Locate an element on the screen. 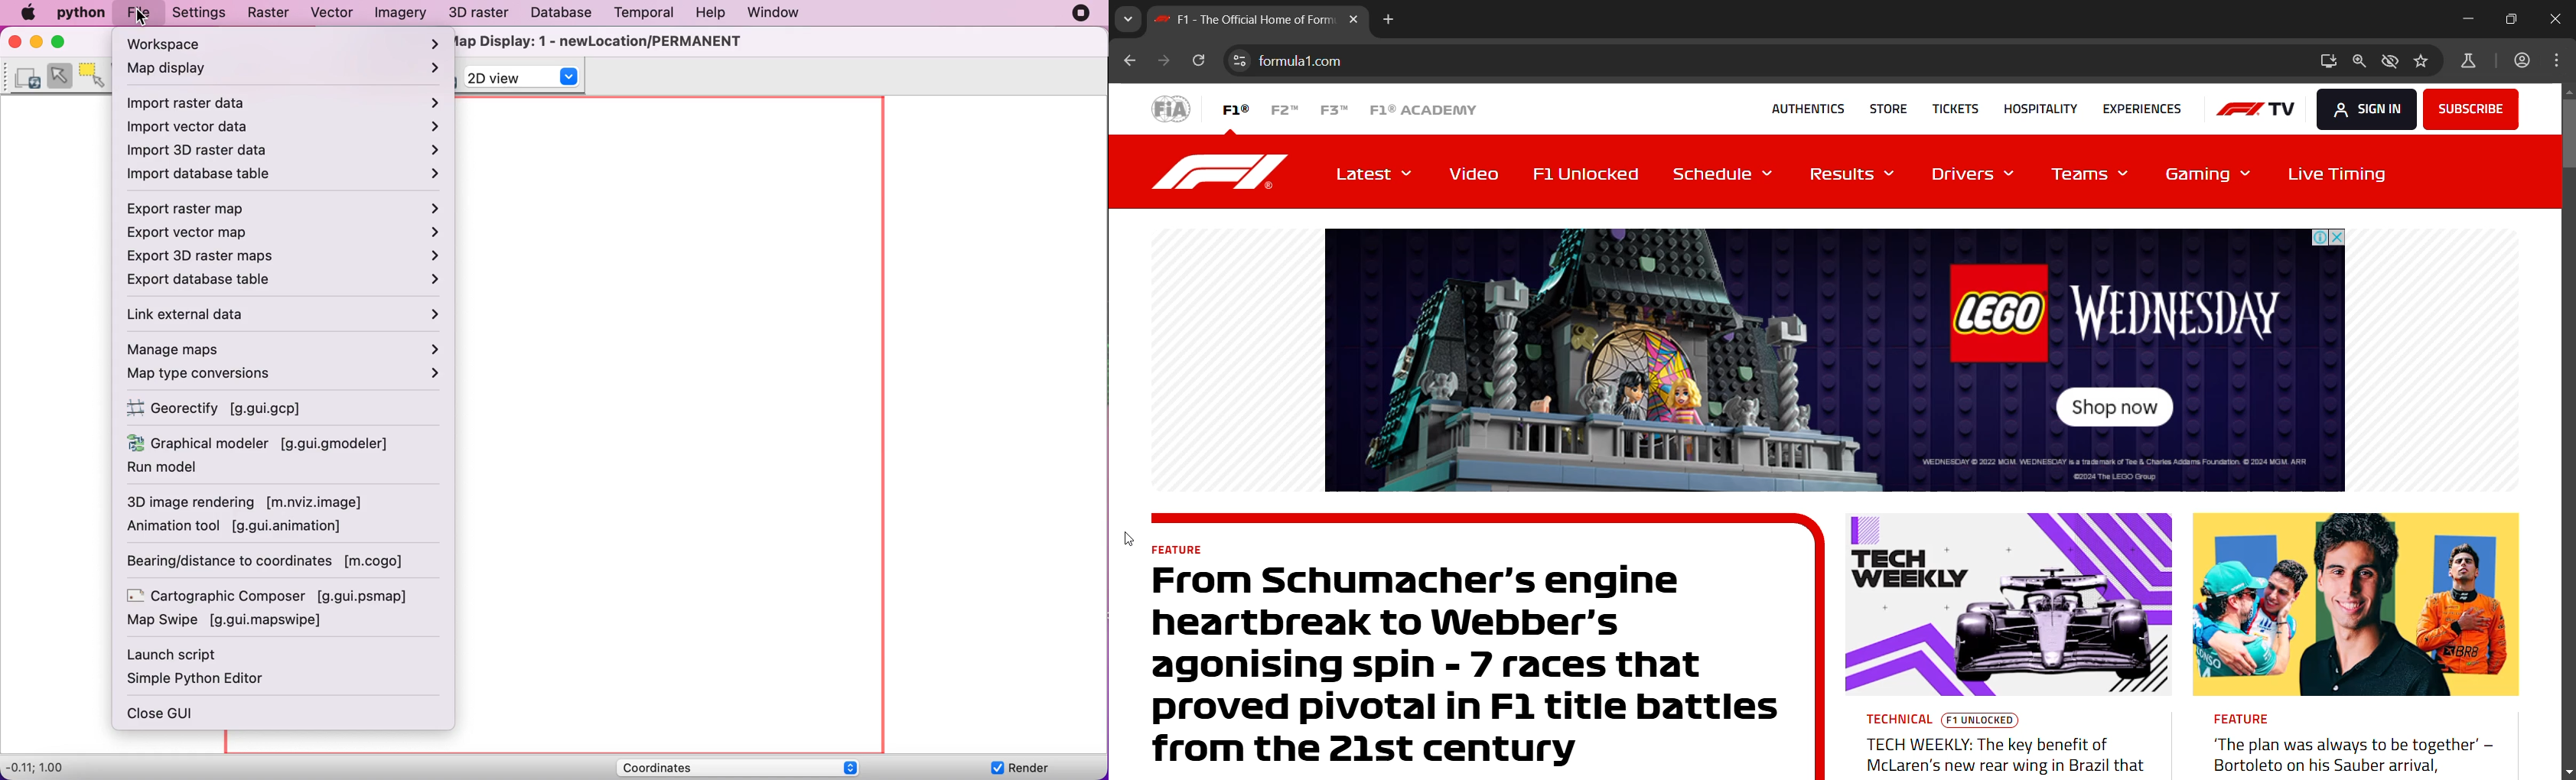 The width and height of the screenshot is (2576, 784). Schedule is located at coordinates (1728, 174).